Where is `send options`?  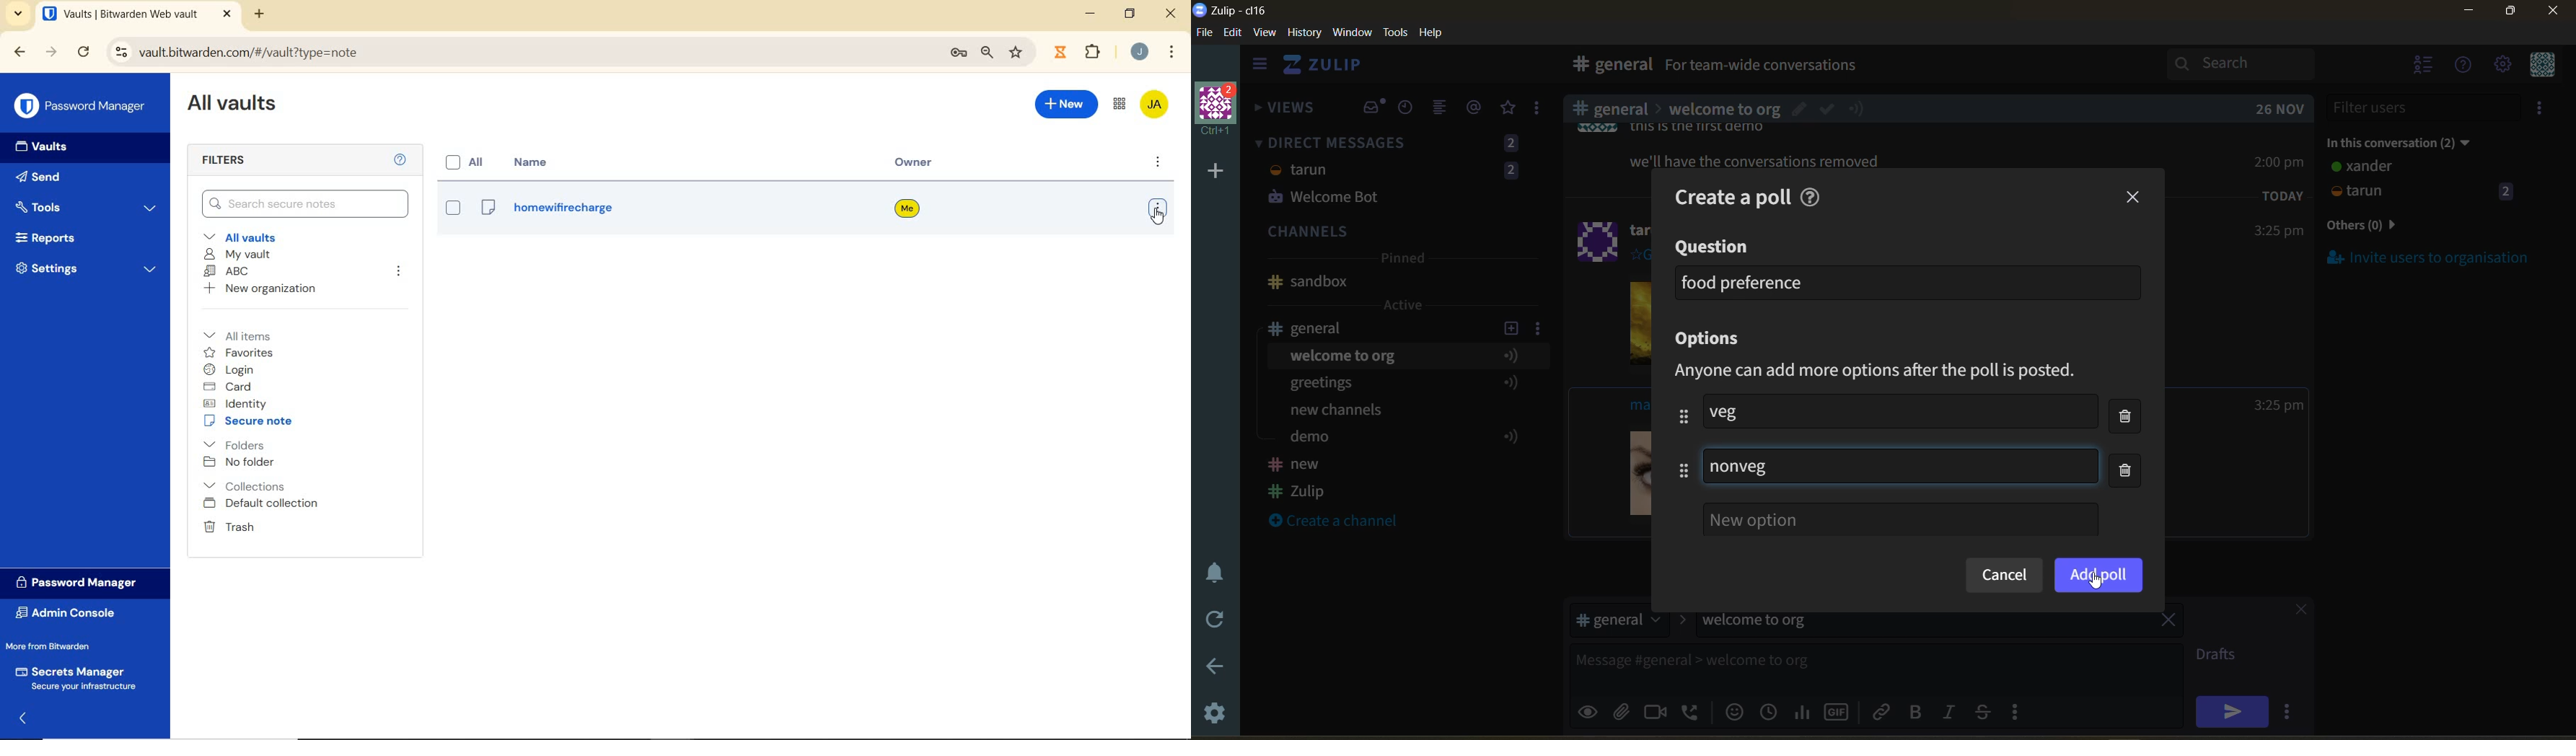
send options is located at coordinates (2291, 711).